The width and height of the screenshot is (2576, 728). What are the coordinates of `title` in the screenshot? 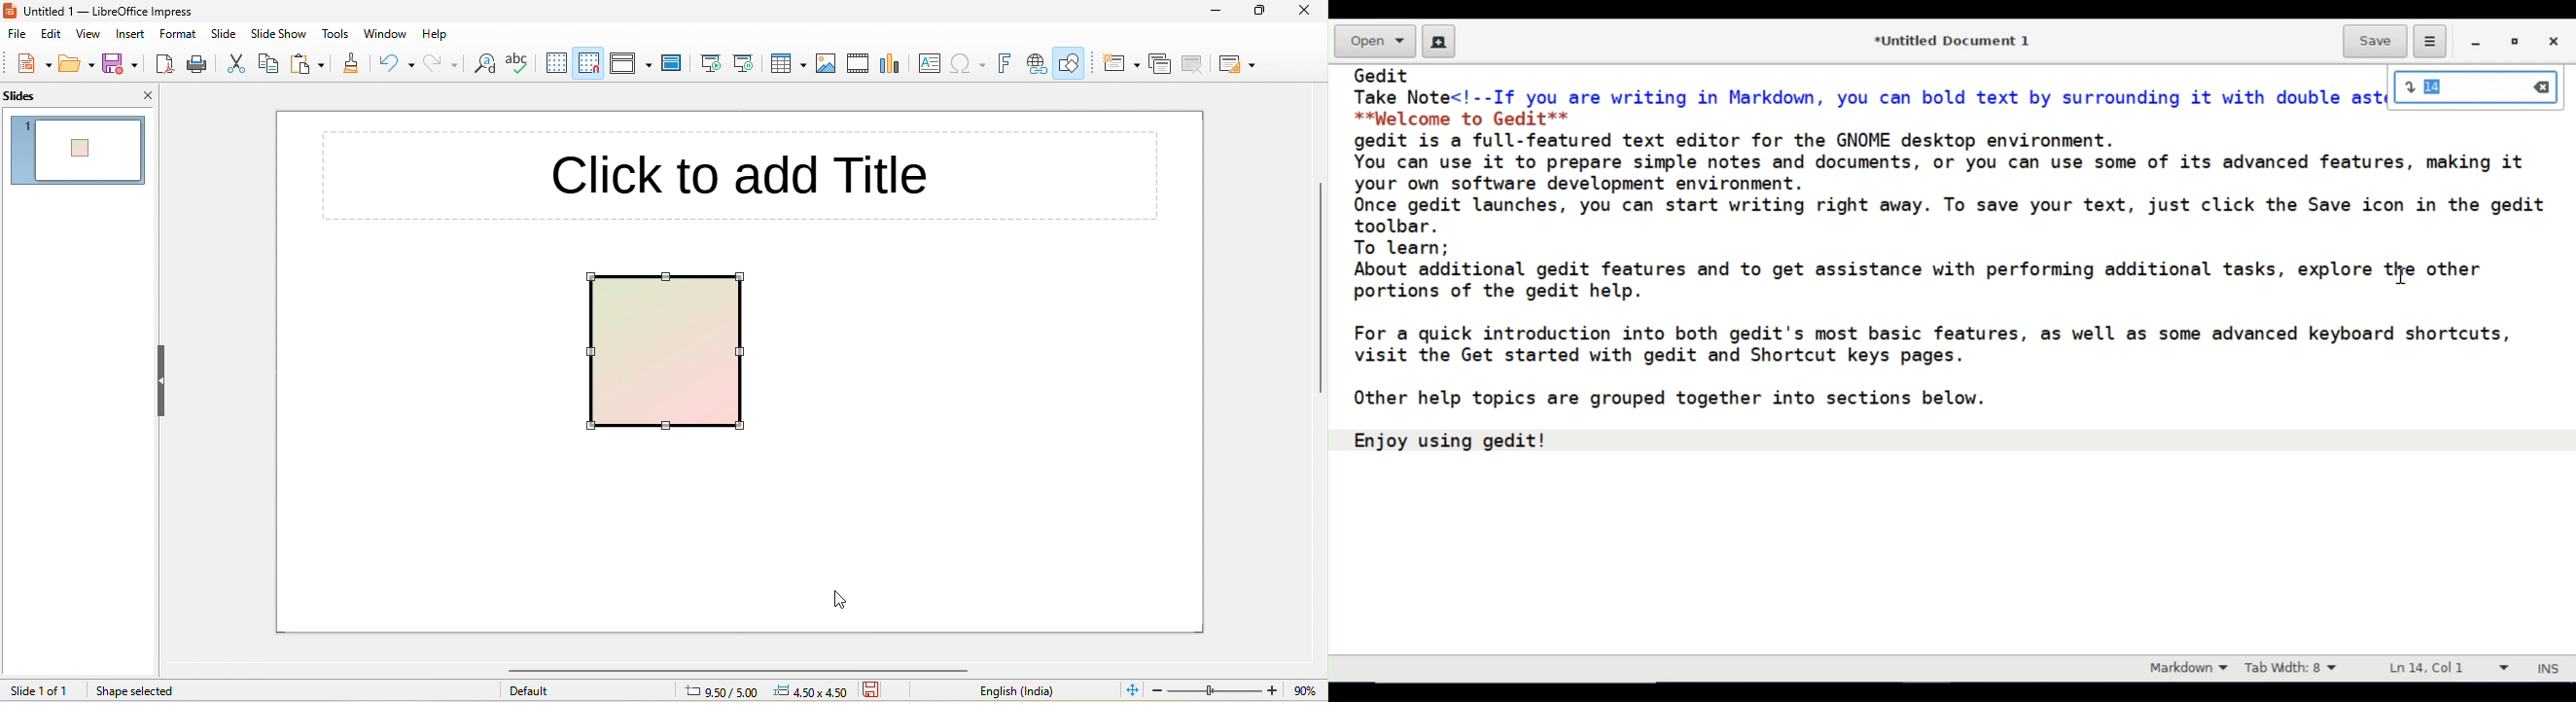 It's located at (122, 11).